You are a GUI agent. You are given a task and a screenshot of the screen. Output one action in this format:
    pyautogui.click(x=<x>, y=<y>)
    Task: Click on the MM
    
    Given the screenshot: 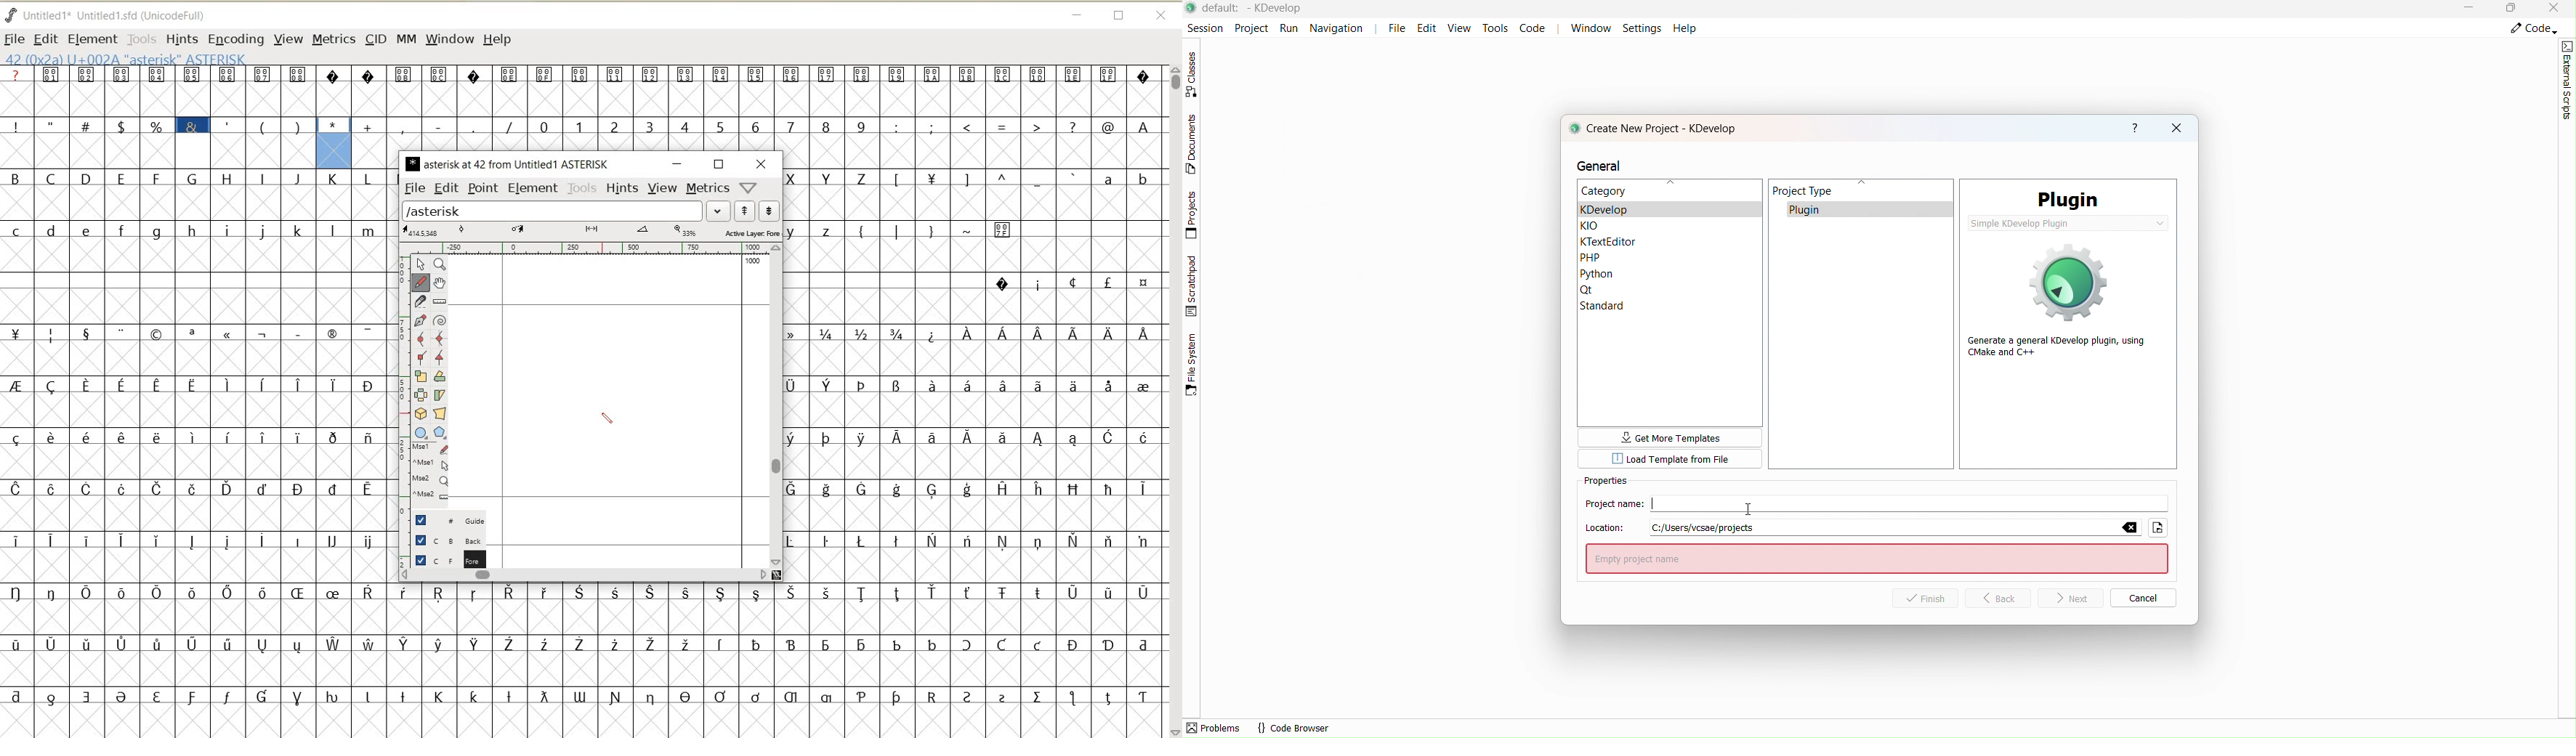 What is the action you would take?
    pyautogui.click(x=406, y=40)
    